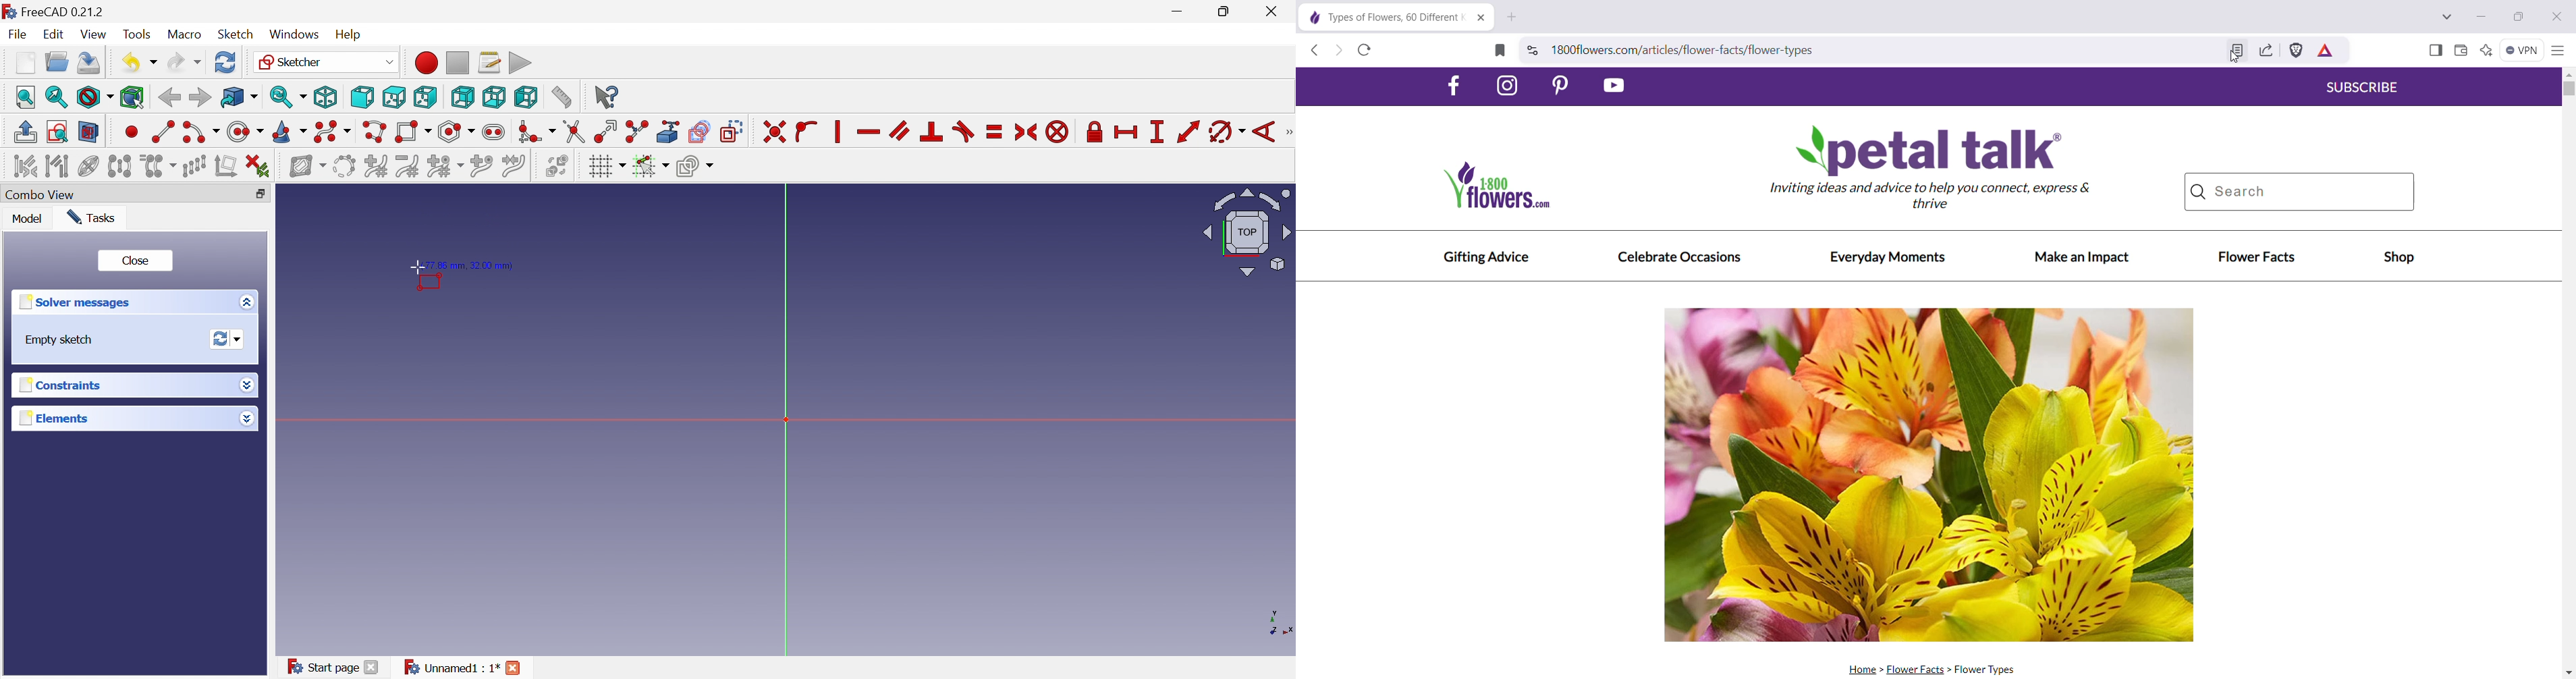 The height and width of the screenshot is (700, 2576). I want to click on Flower Facts, so click(1917, 670).